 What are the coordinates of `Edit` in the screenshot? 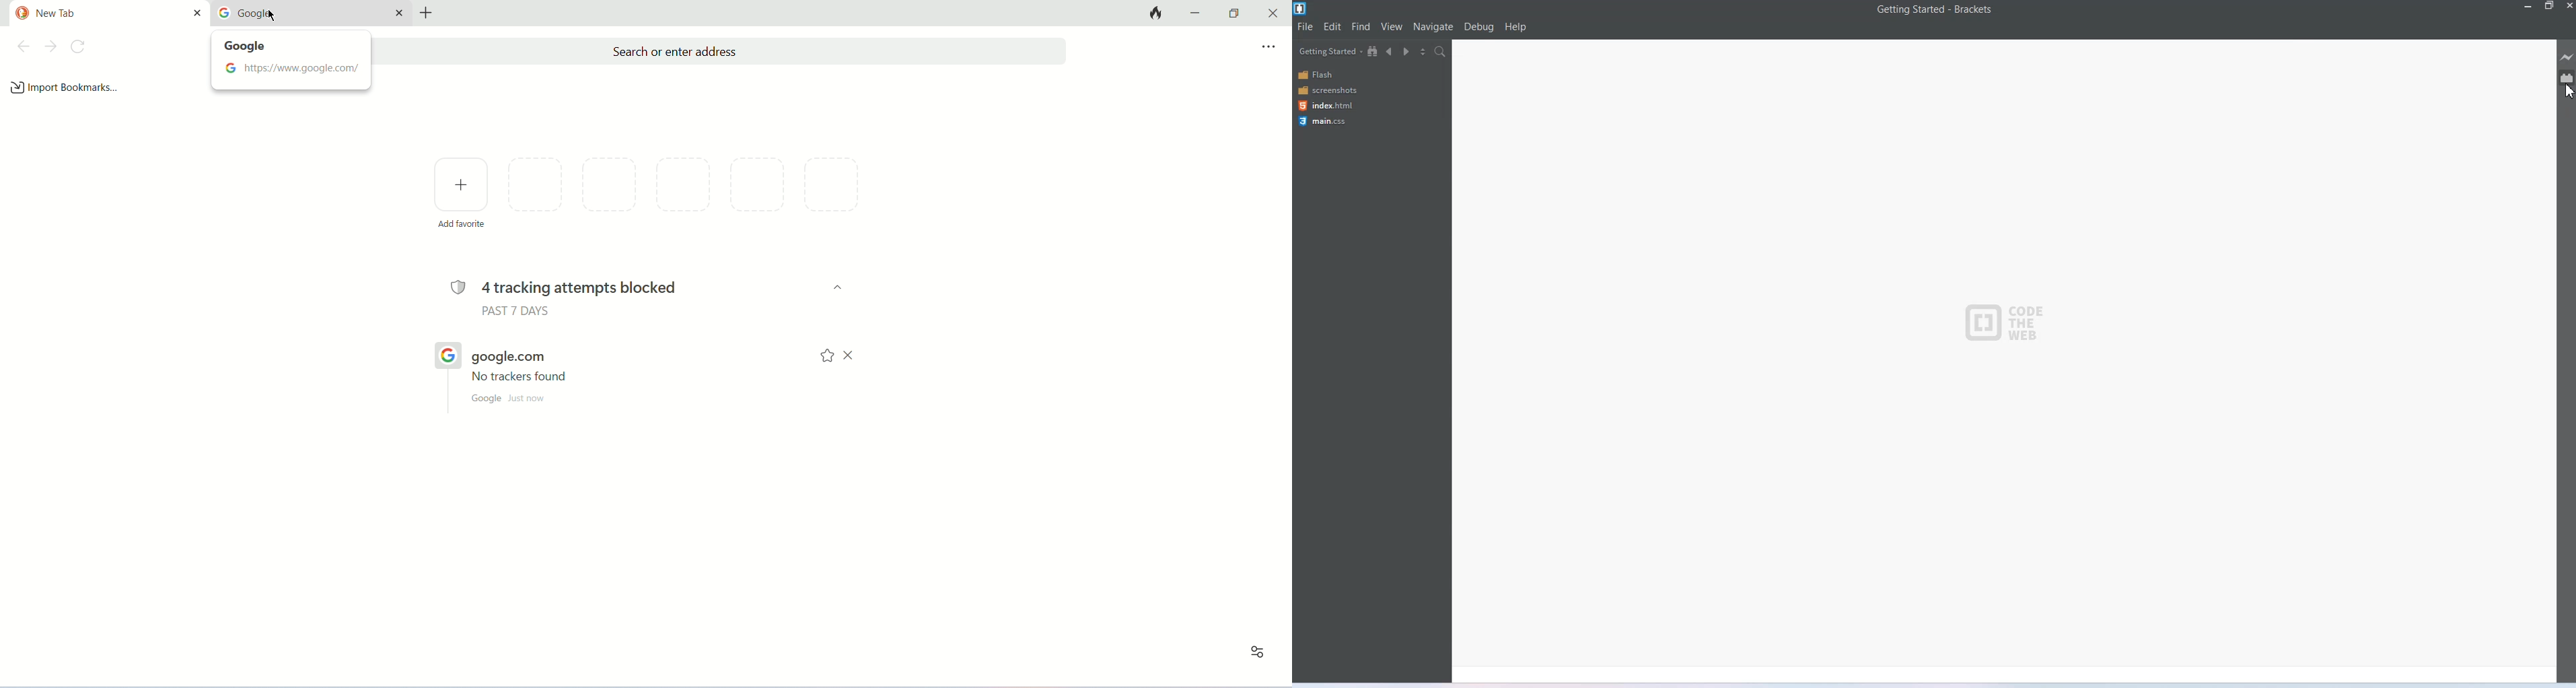 It's located at (1333, 26).